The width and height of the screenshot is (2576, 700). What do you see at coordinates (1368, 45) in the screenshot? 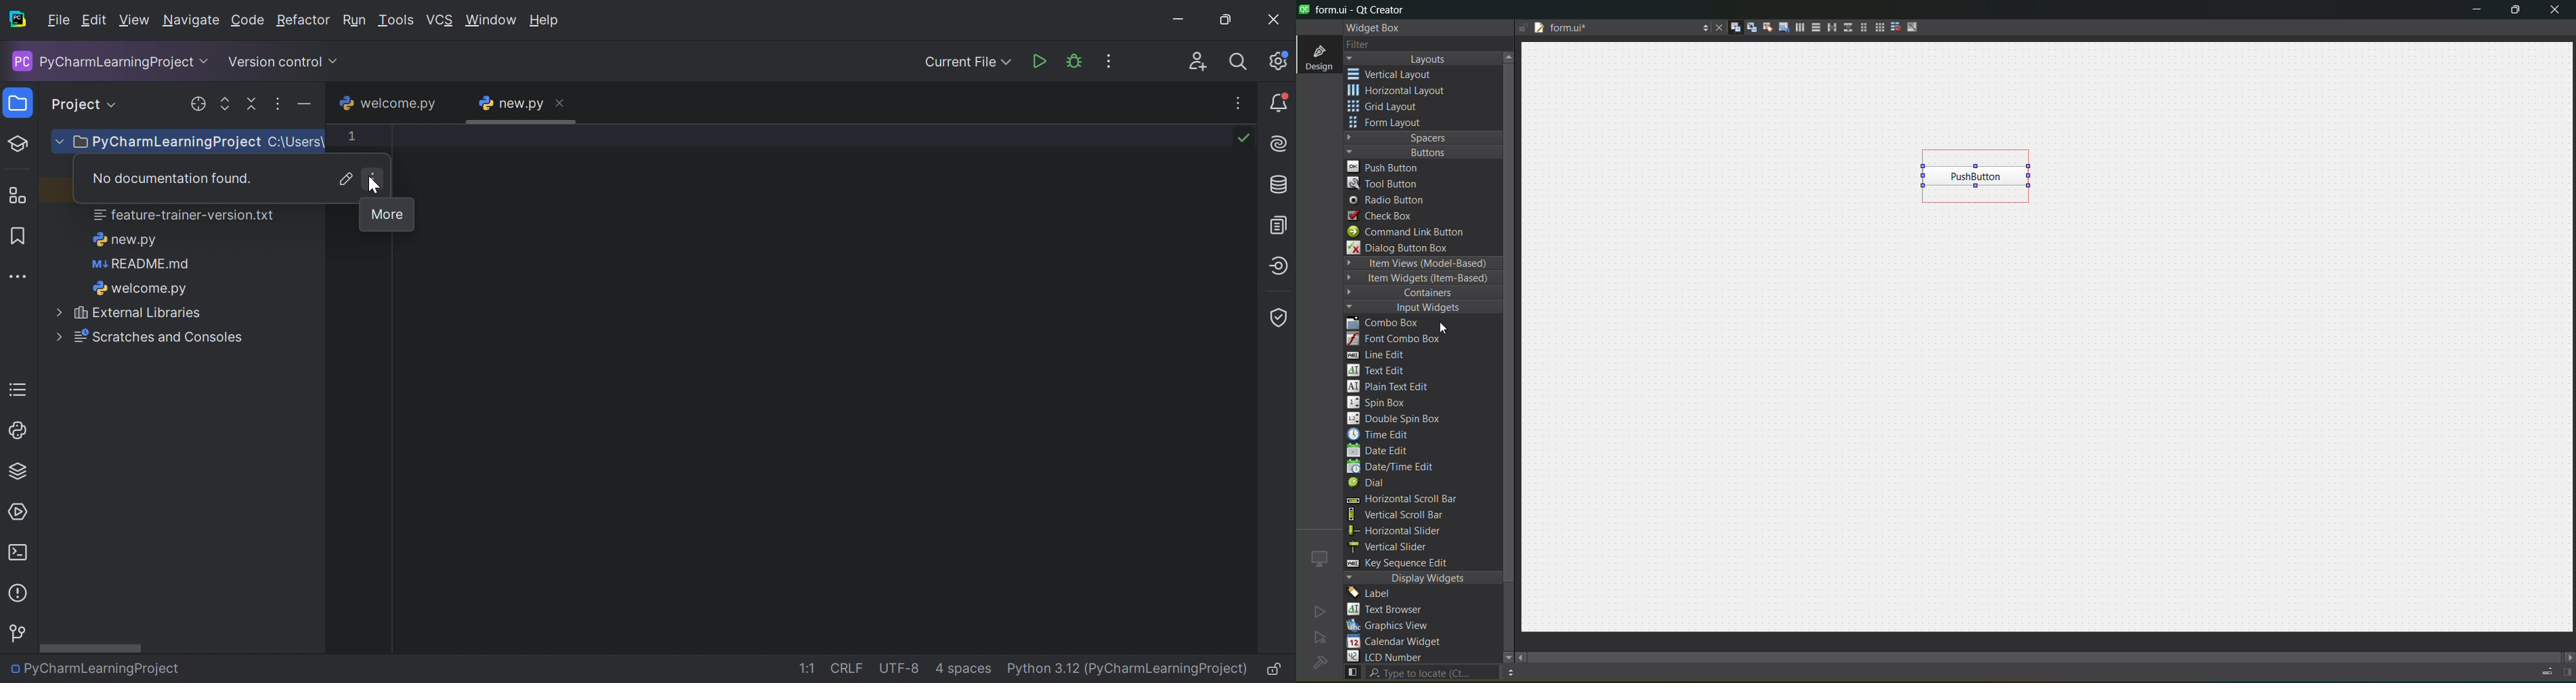
I see `filter` at bounding box center [1368, 45].